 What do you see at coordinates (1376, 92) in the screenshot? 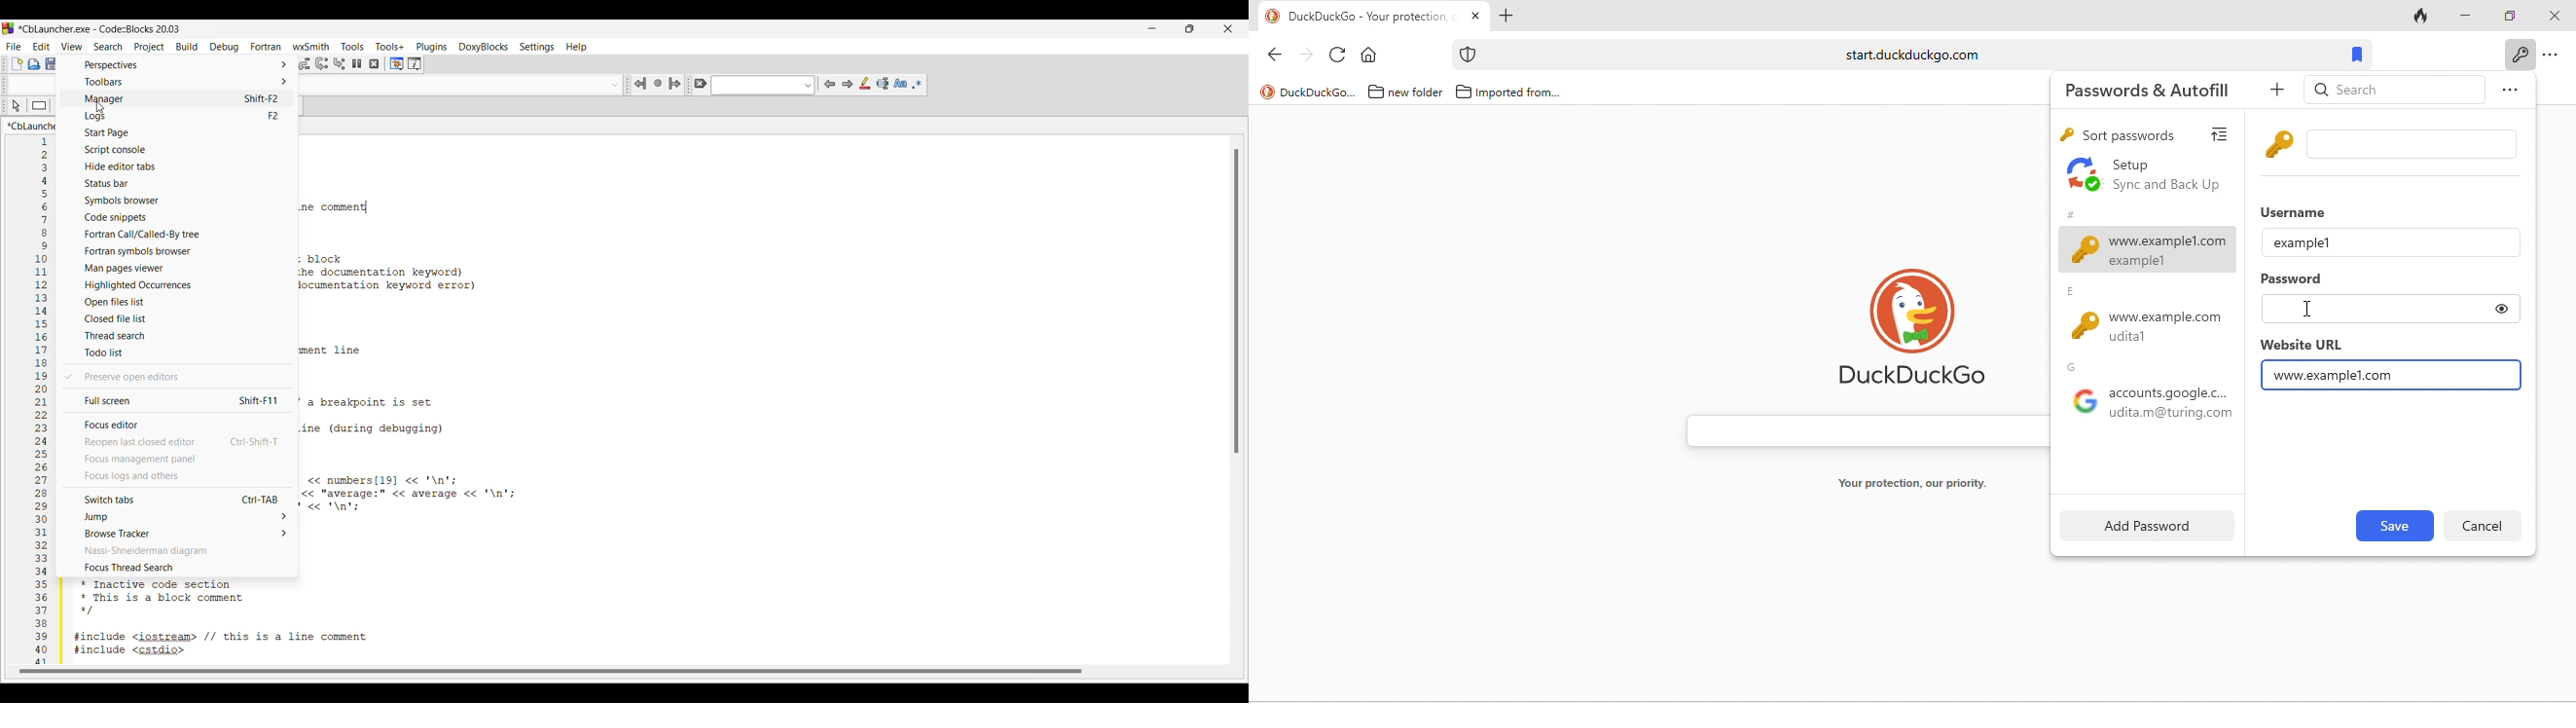
I see `folder icon` at bounding box center [1376, 92].